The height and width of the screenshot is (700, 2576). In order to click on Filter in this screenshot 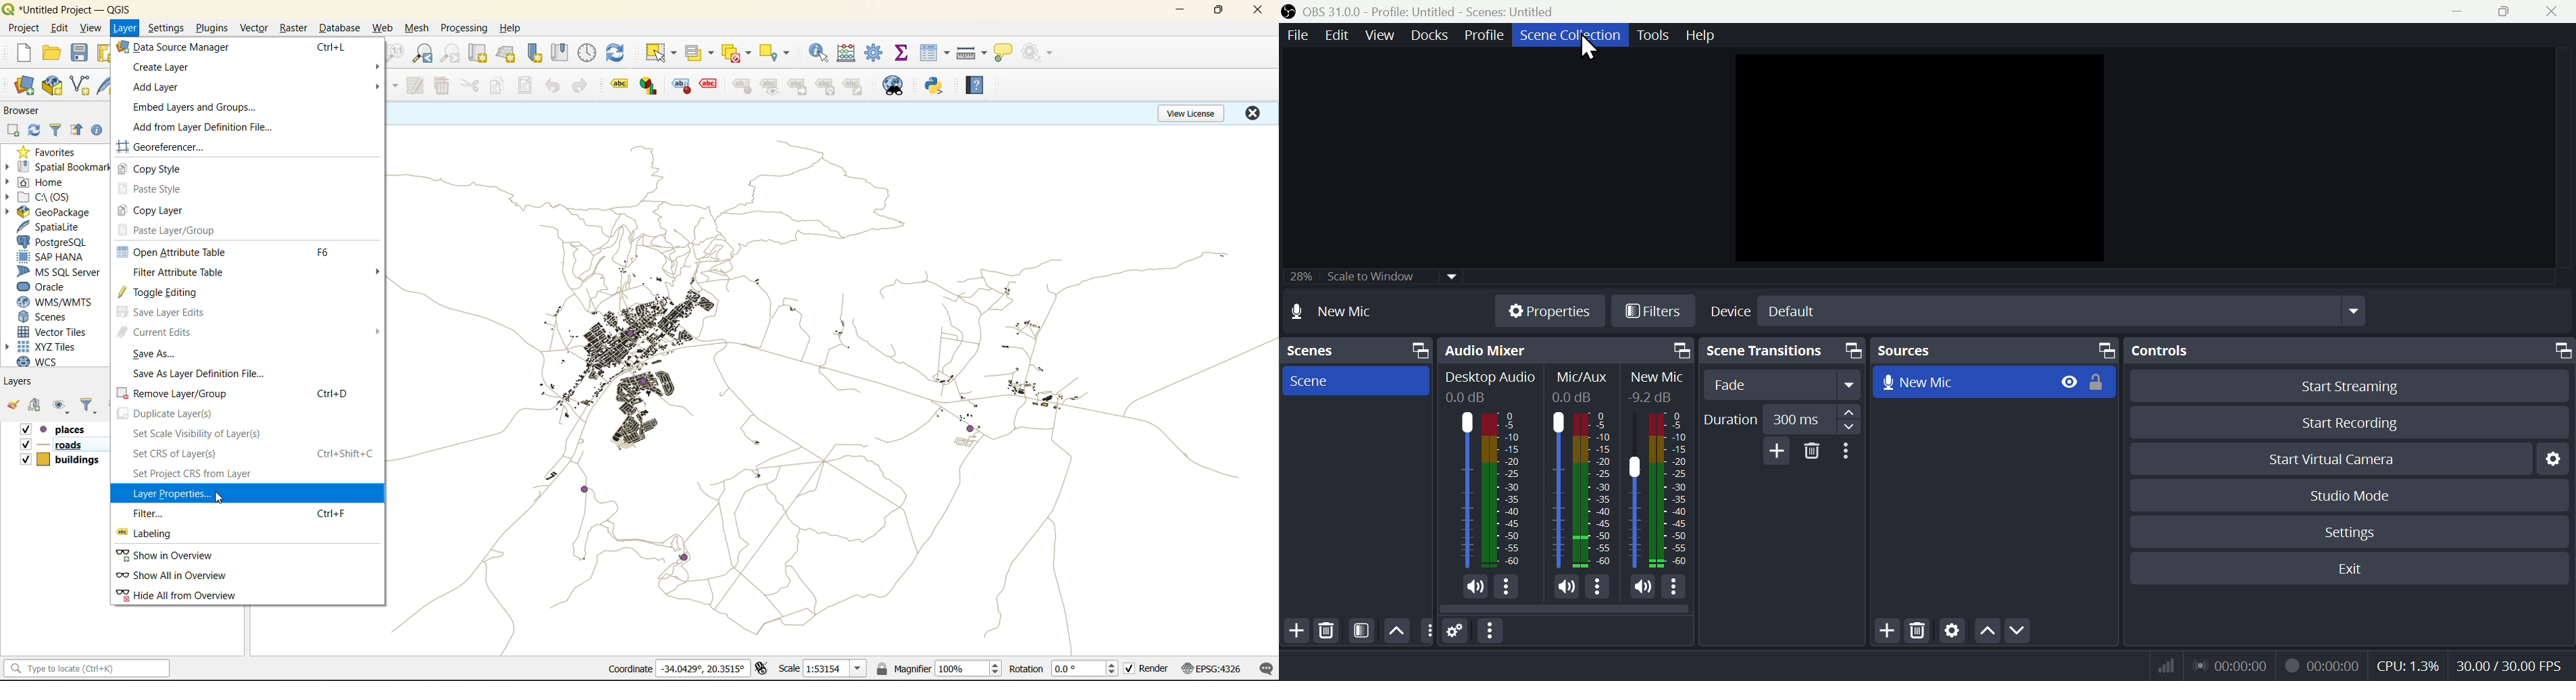, I will do `click(1365, 631)`.